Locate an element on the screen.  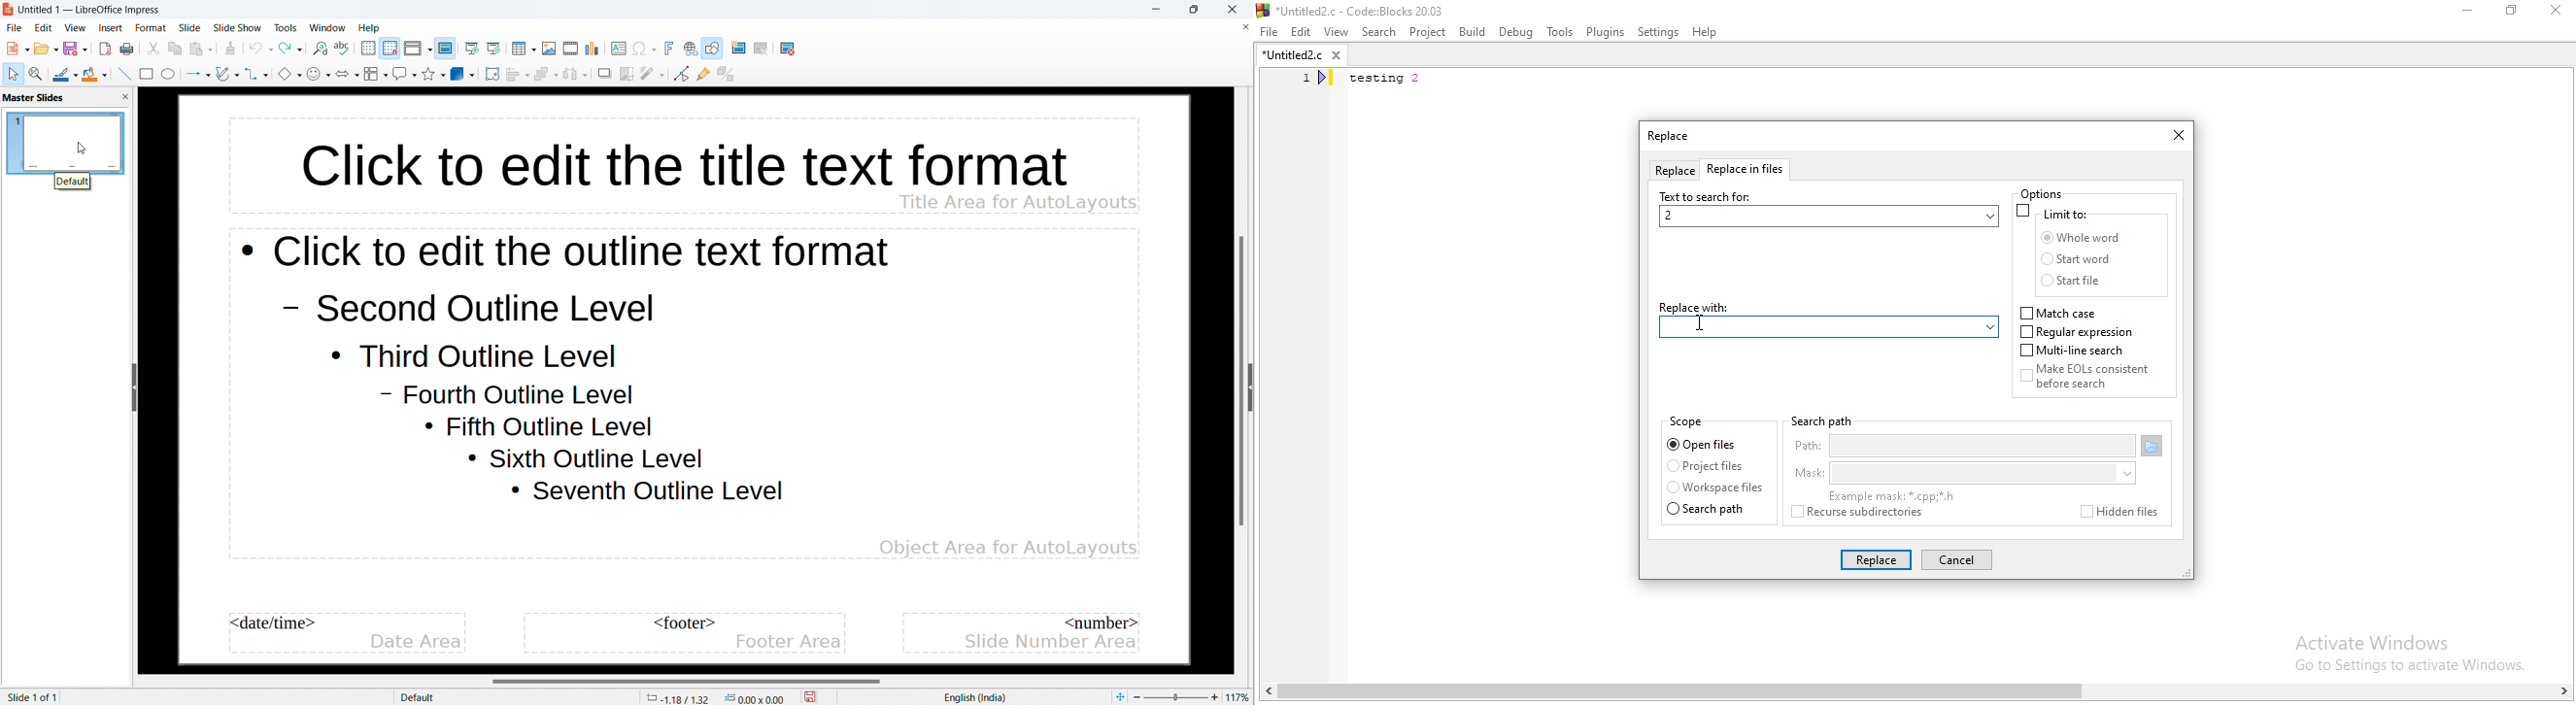
new is located at coordinates (18, 48).